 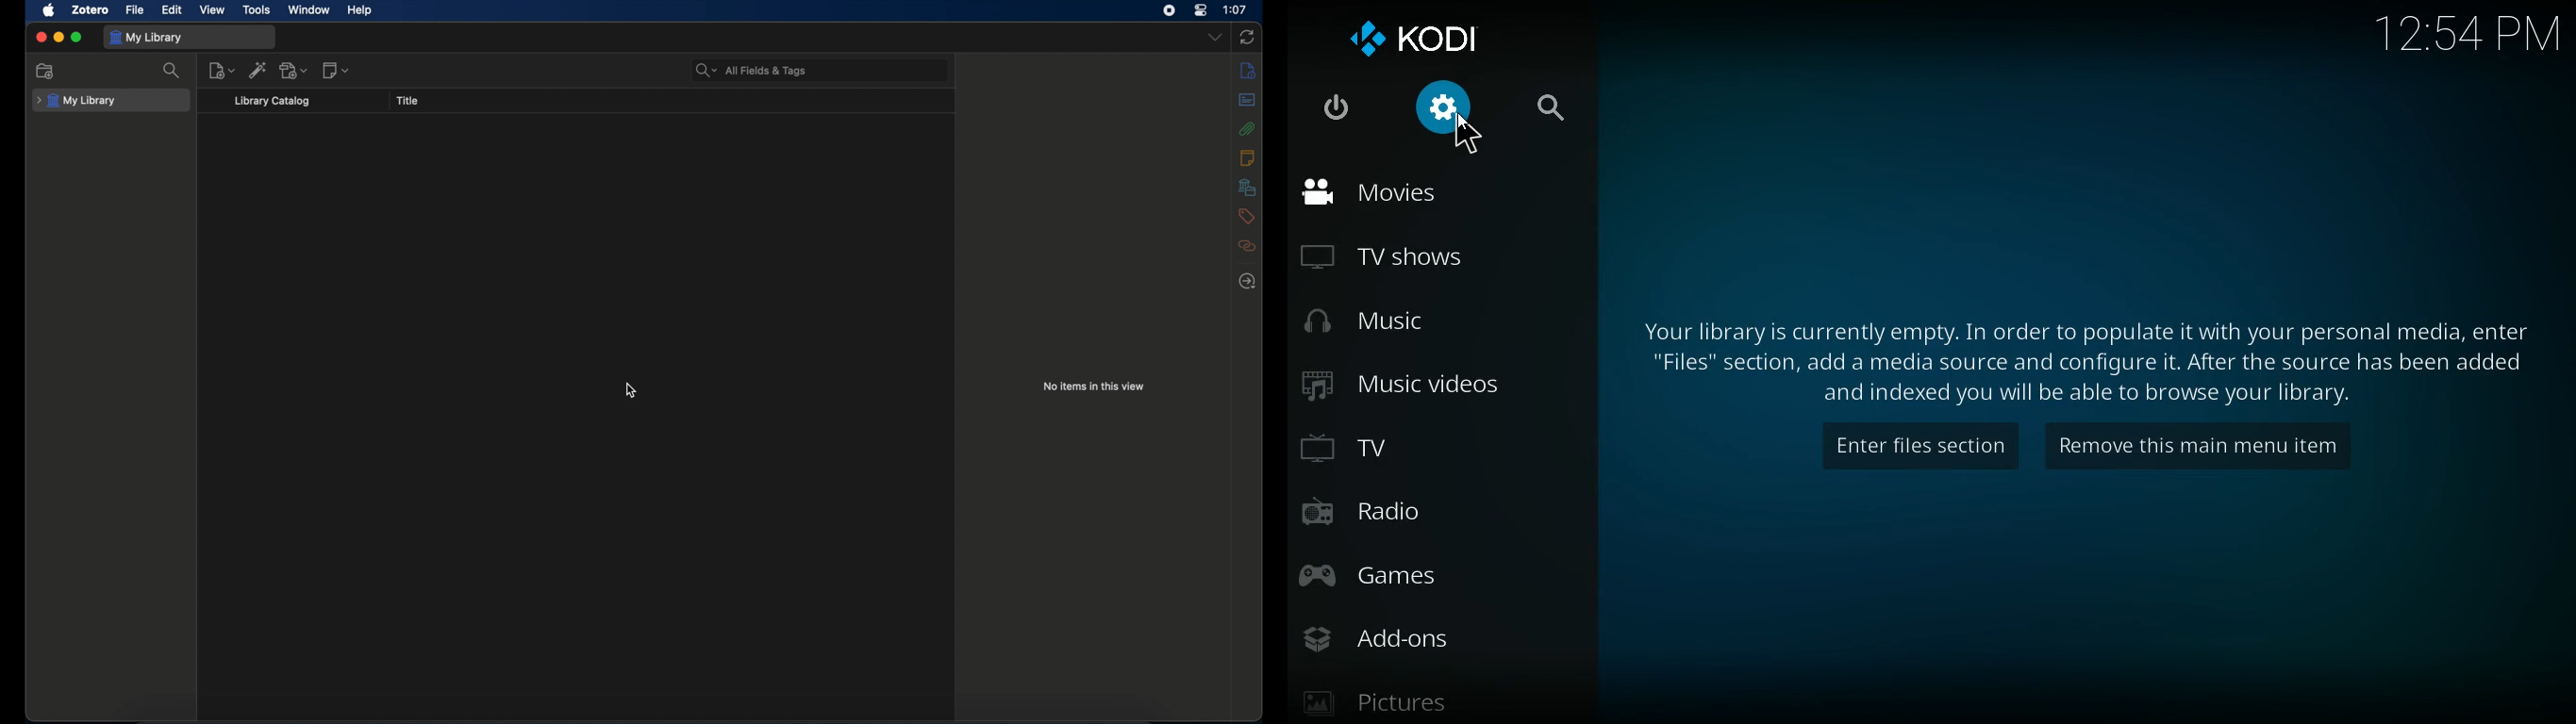 I want to click on add item by identifier, so click(x=258, y=70).